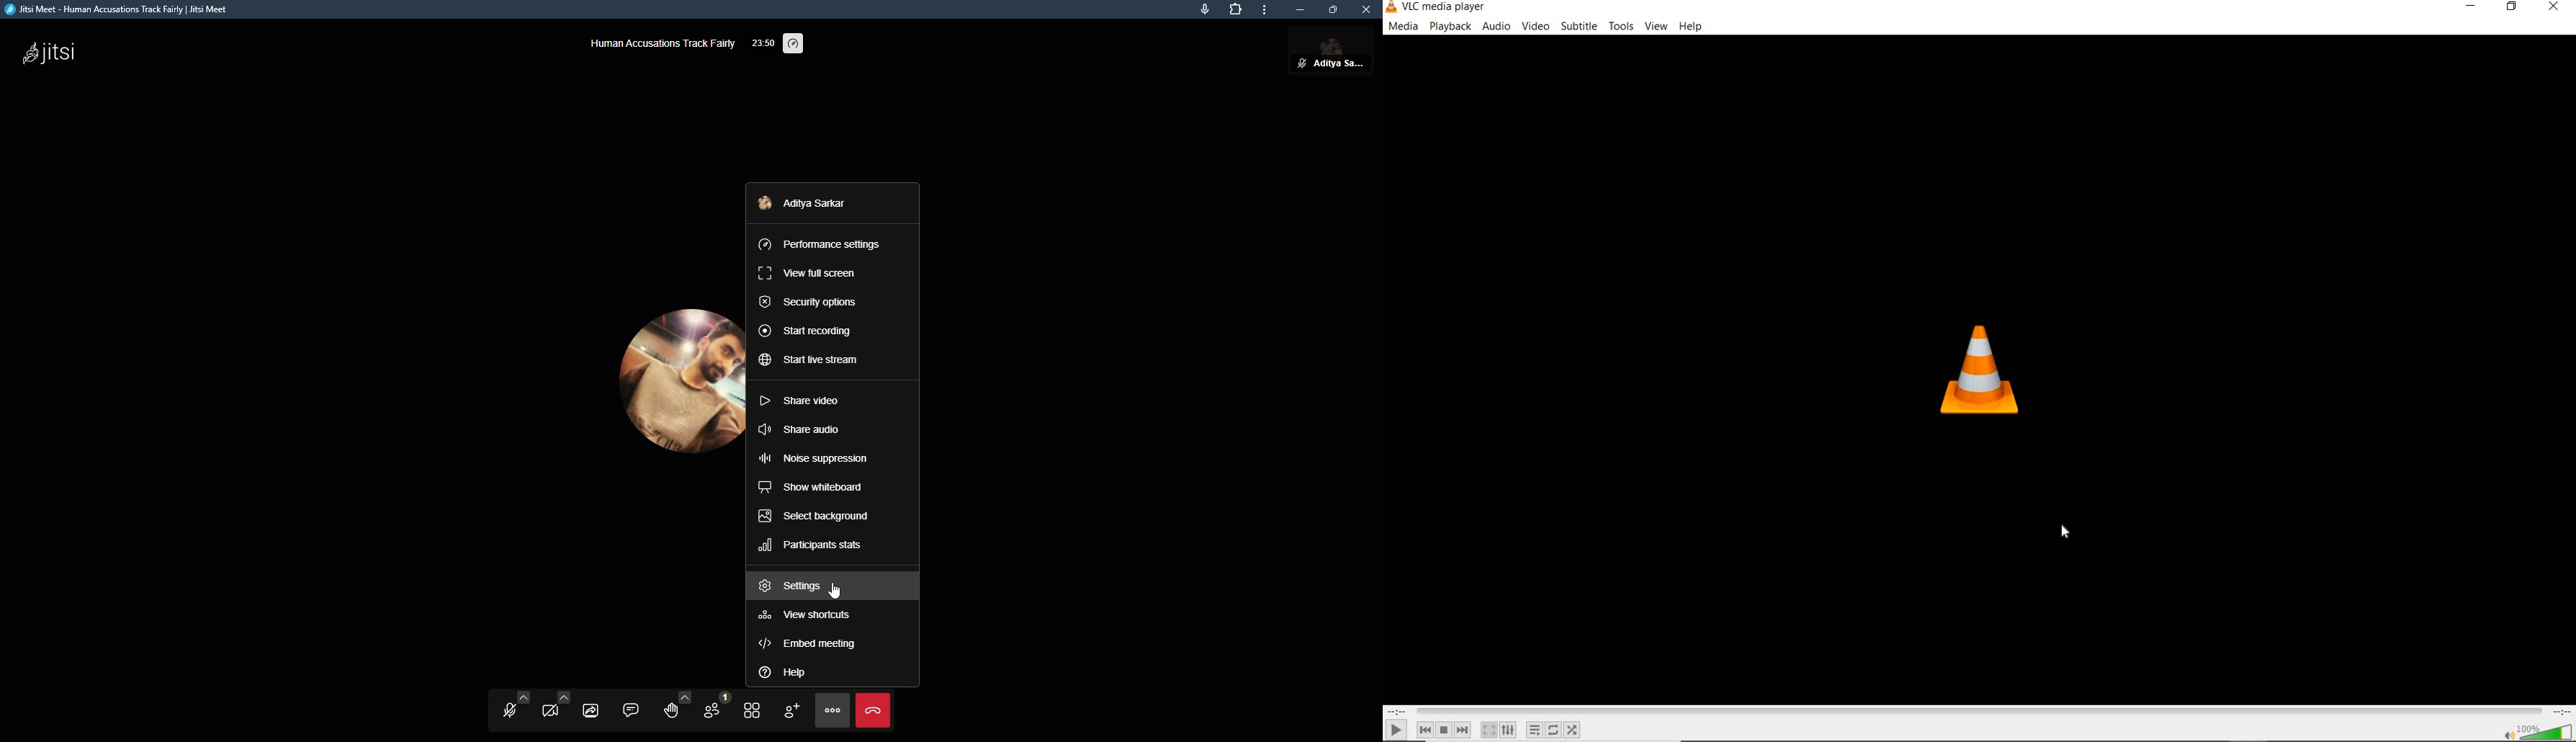 Image resolution: width=2576 pixels, height=756 pixels. Describe the element at coordinates (2546, 731) in the screenshot. I see `volume` at that location.